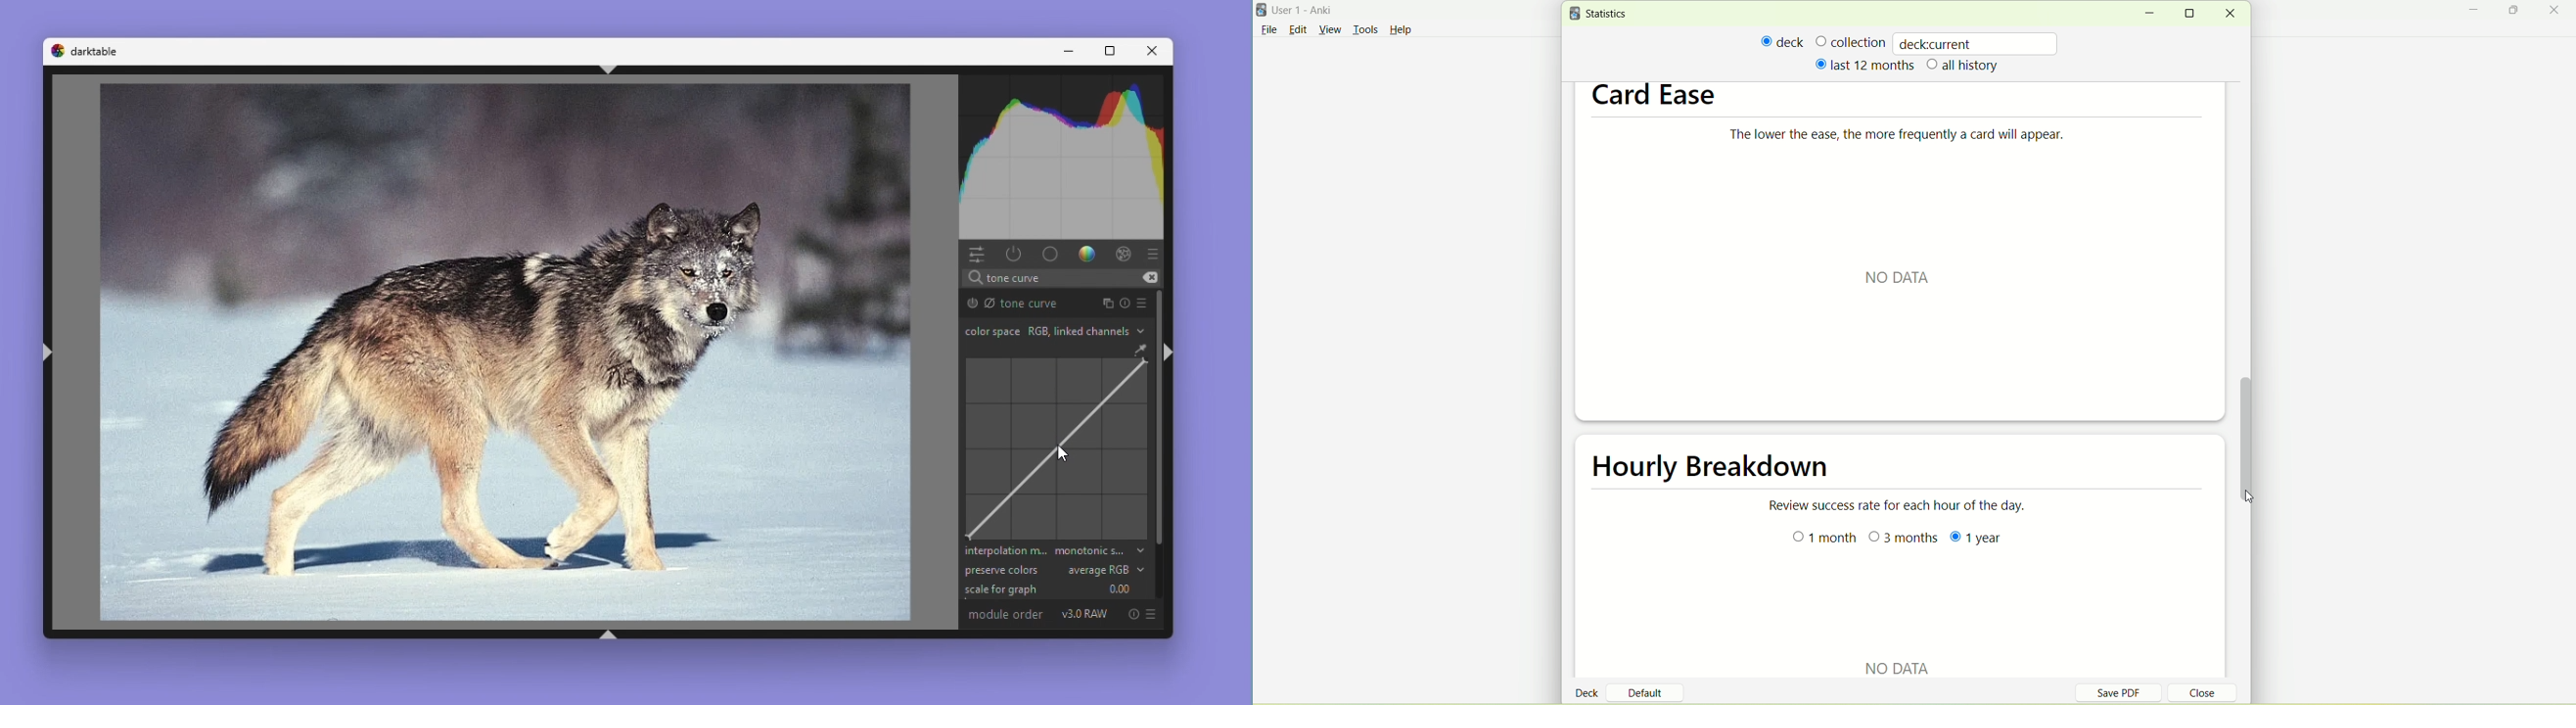 The height and width of the screenshot is (728, 2576). I want to click on GUI Color Picker, so click(1138, 351).